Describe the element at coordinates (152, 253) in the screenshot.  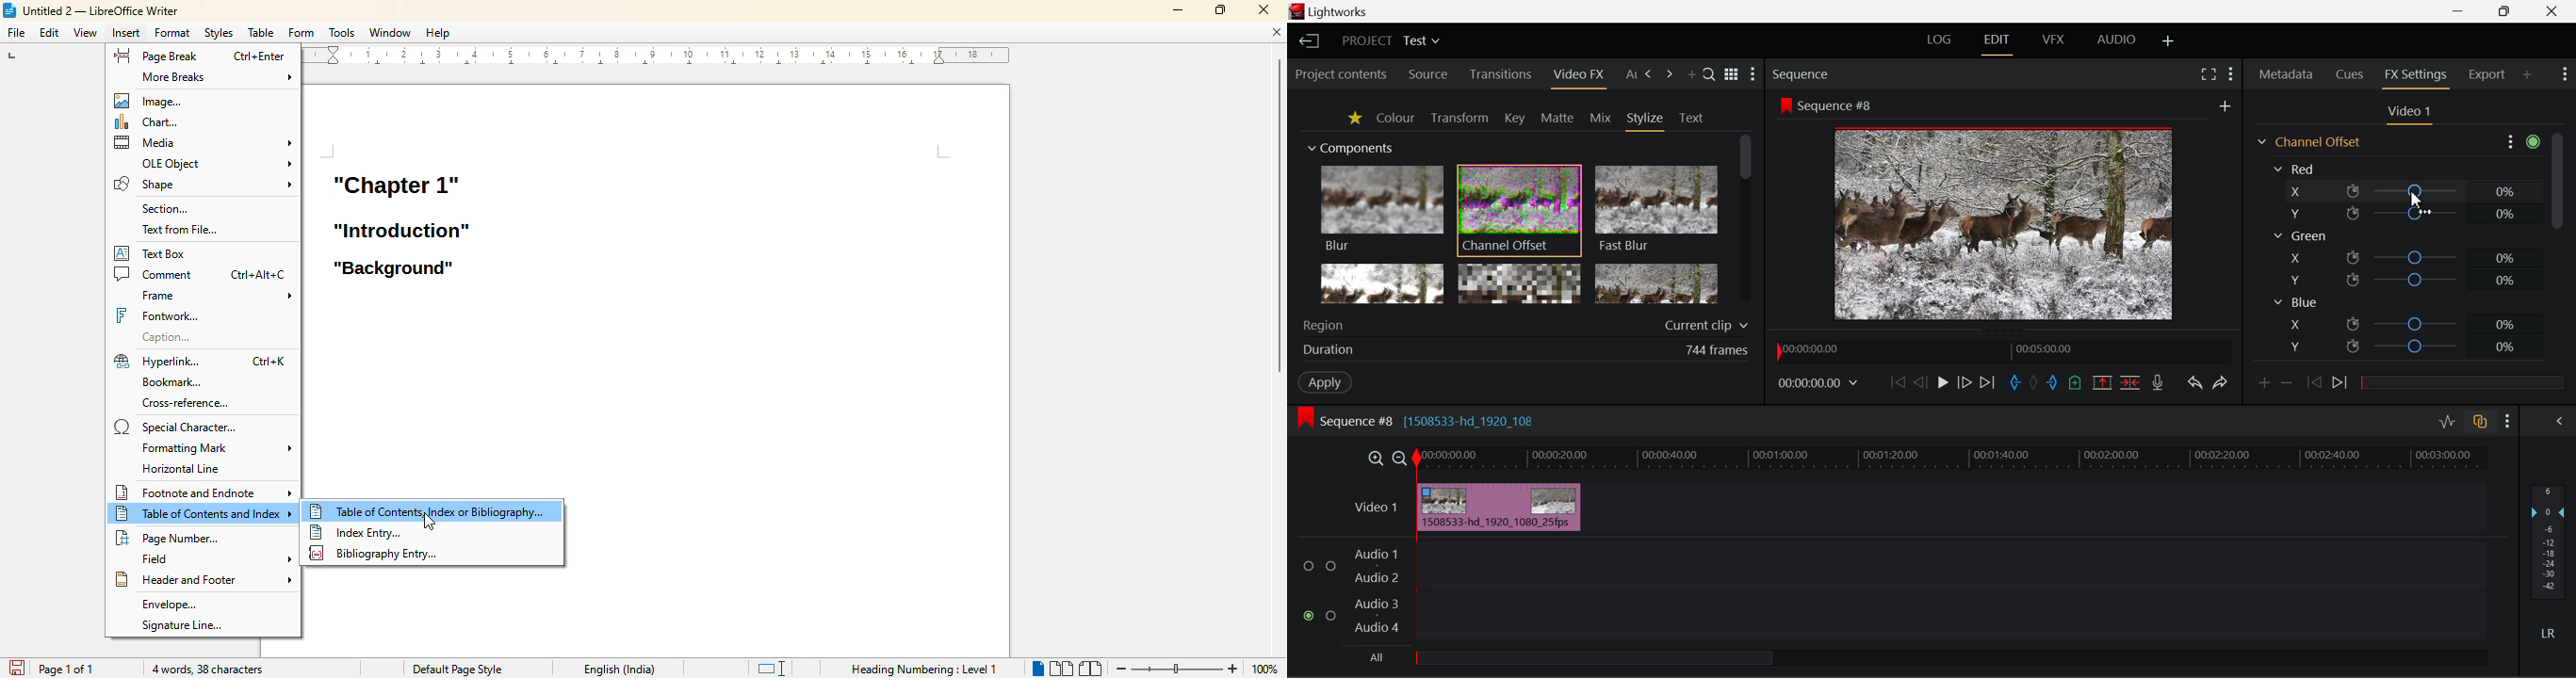
I see `text box` at that location.